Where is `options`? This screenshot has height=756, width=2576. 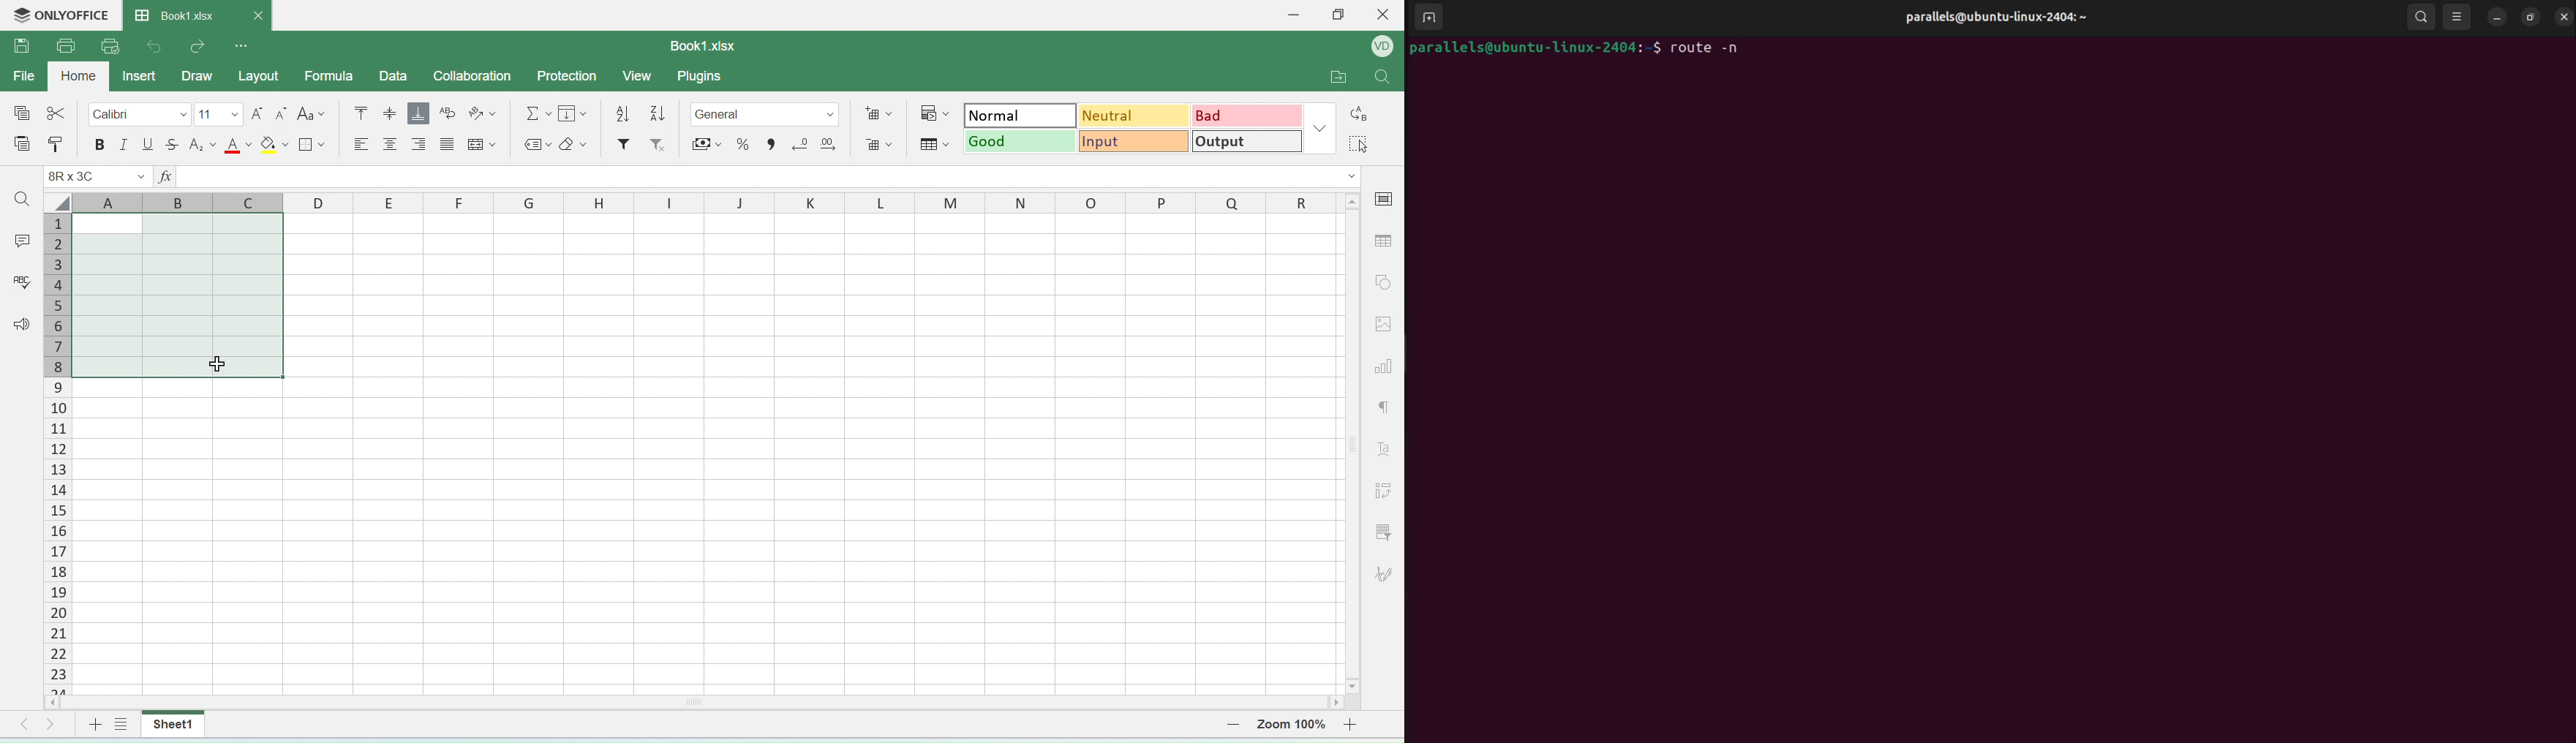
options is located at coordinates (240, 44).